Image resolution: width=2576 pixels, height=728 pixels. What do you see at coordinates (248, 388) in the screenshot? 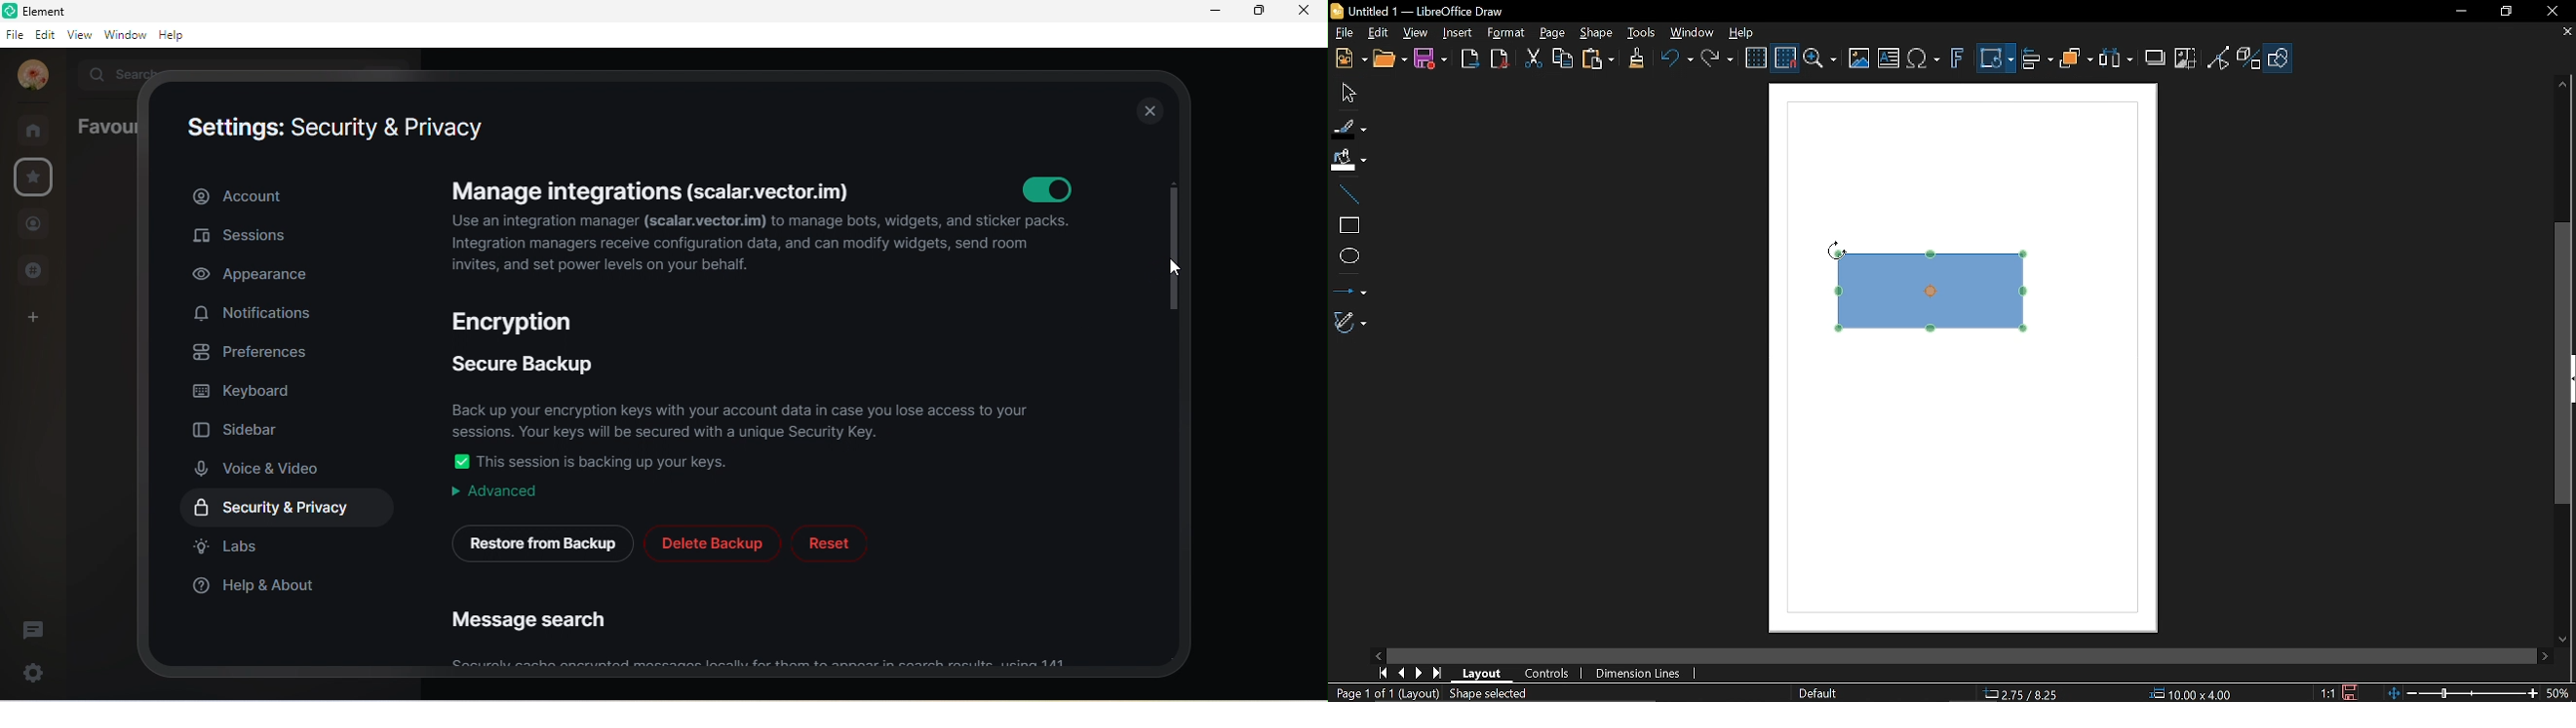
I see `keyboard` at bounding box center [248, 388].